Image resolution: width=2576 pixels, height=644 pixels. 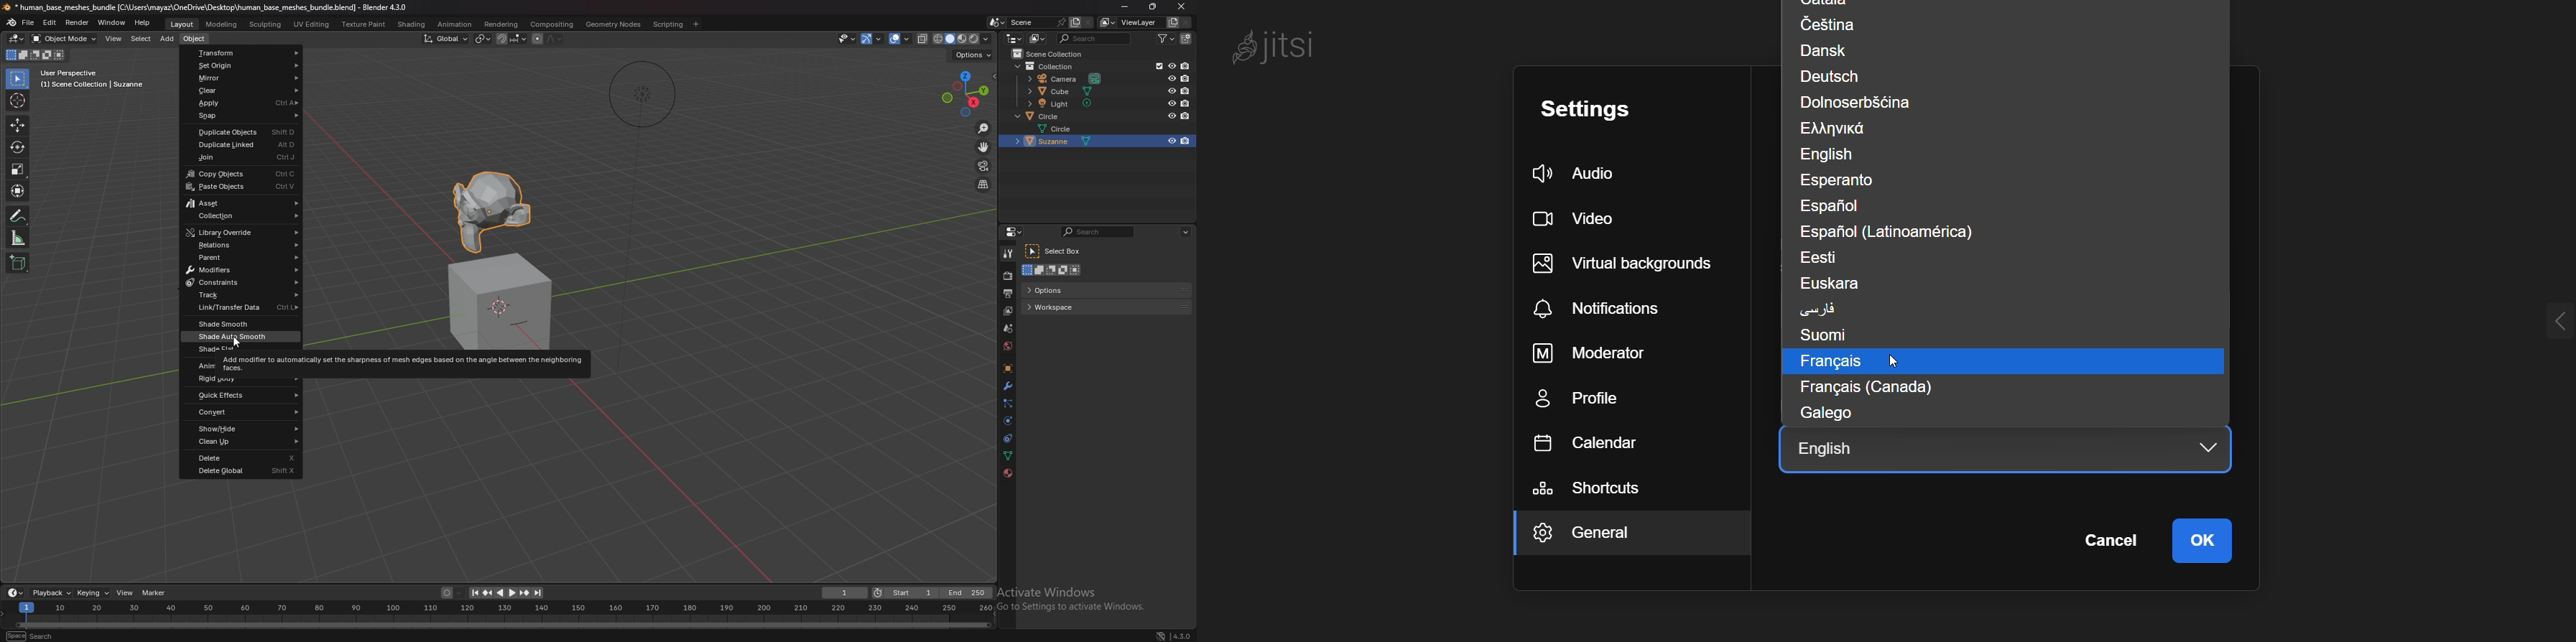 I want to click on cancel, so click(x=2109, y=542).